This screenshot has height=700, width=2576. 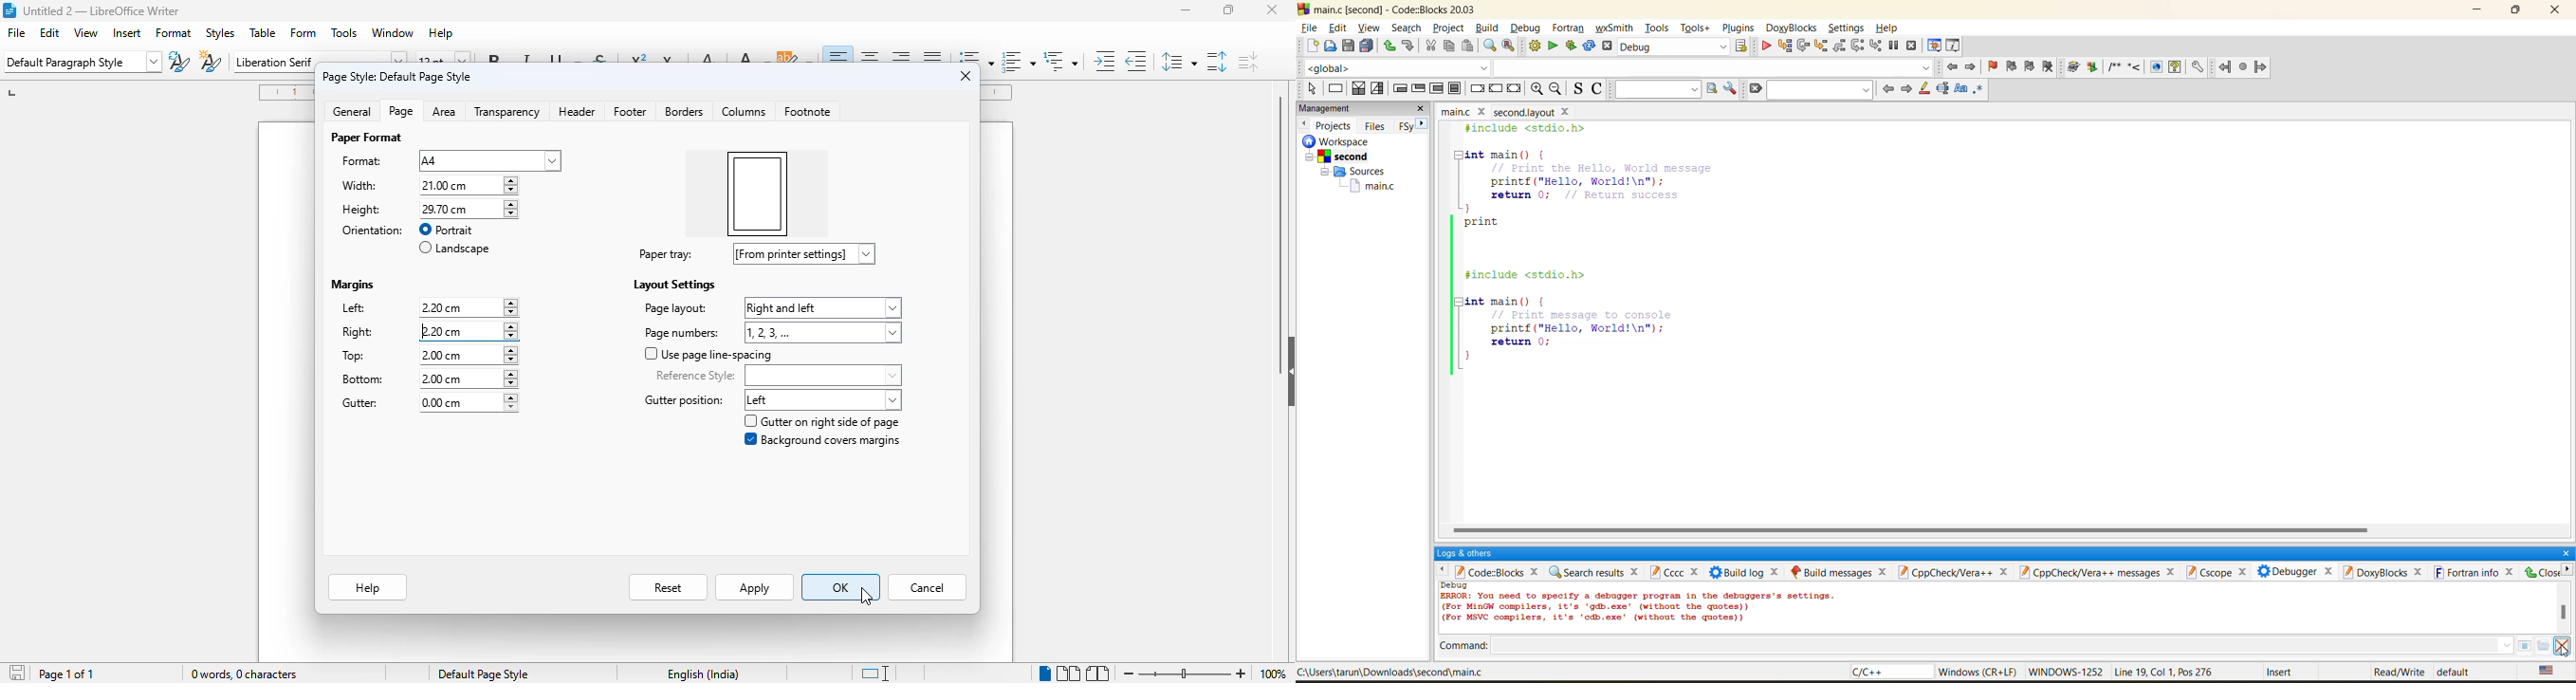 What do you see at coordinates (2561, 646) in the screenshot?
I see `clear consol` at bounding box center [2561, 646].